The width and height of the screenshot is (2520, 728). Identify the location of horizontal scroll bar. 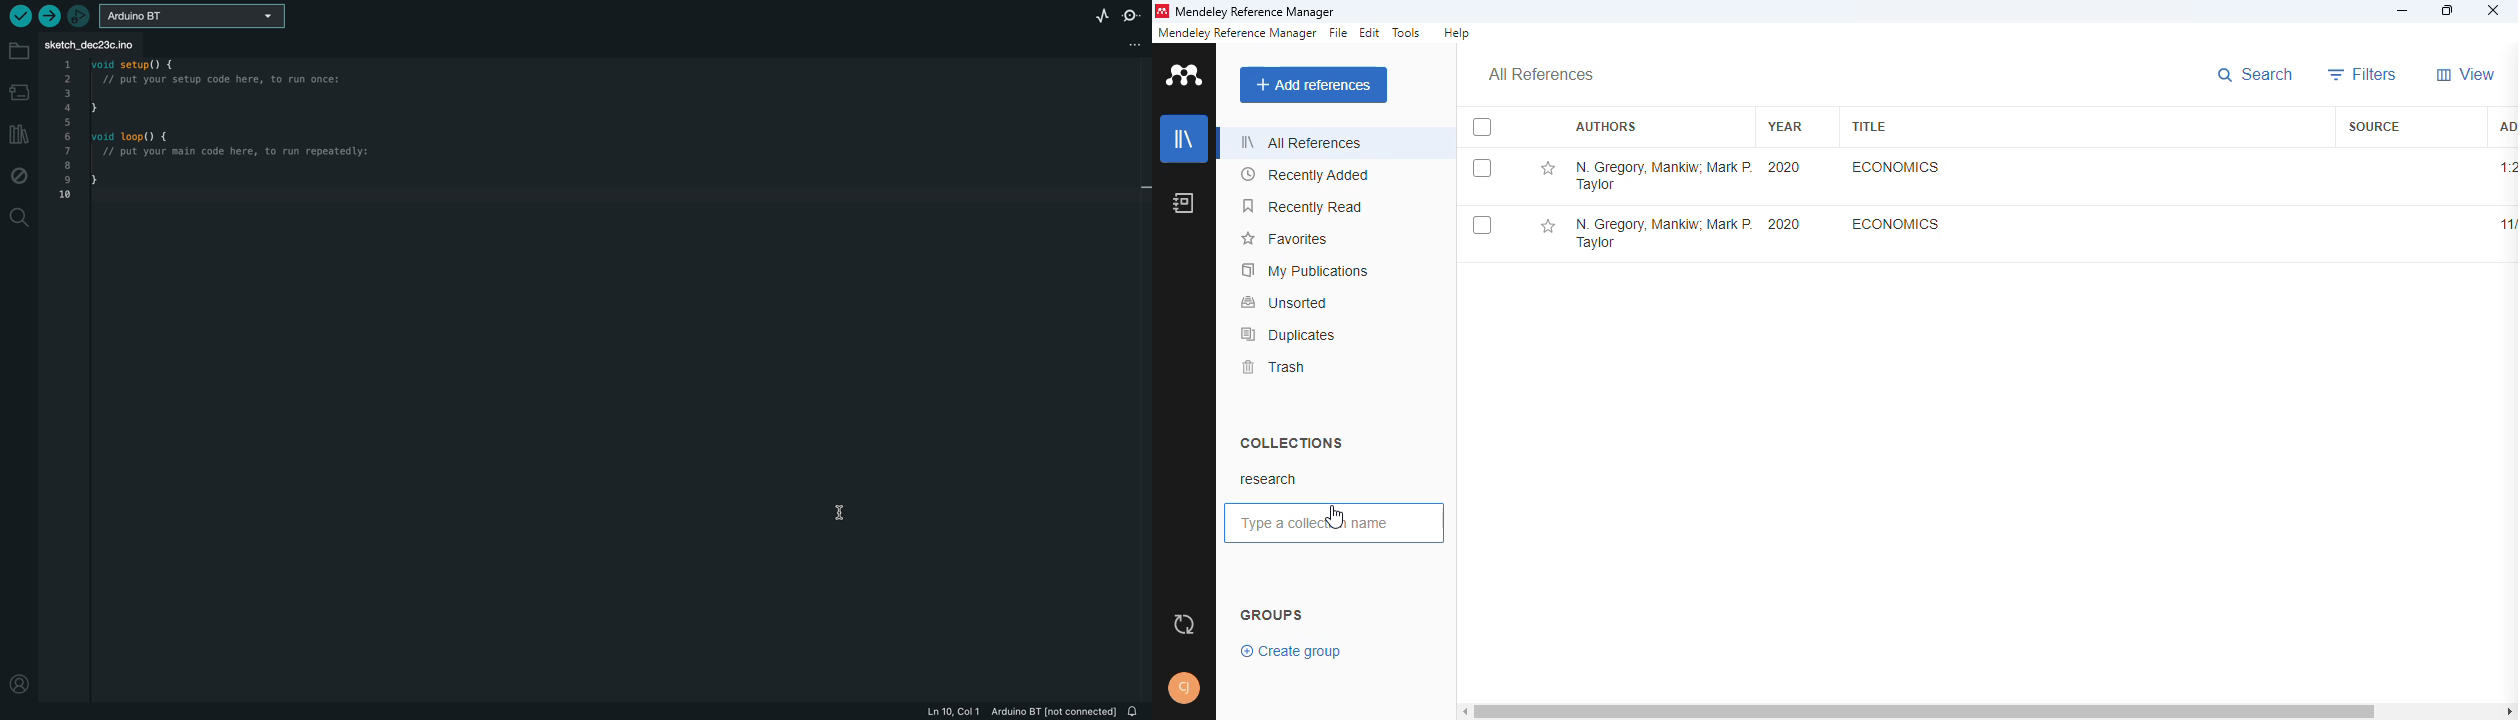
(1991, 709).